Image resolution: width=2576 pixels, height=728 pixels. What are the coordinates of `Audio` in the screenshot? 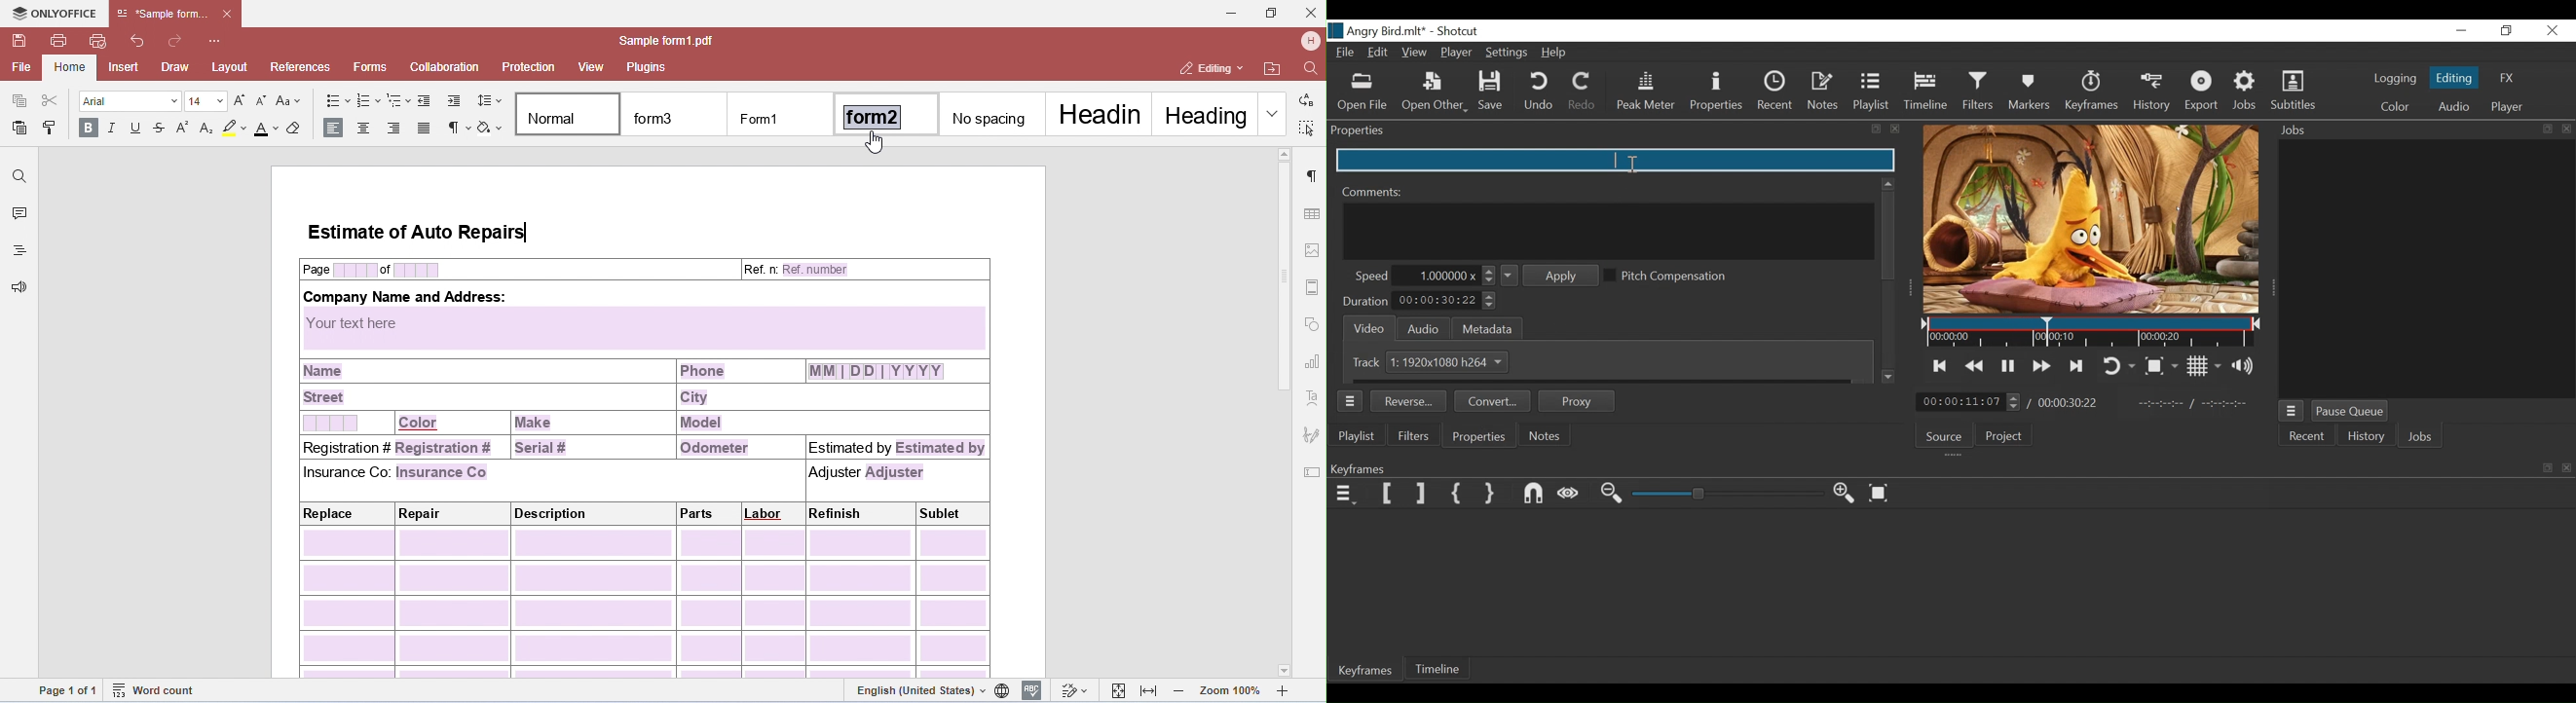 It's located at (1423, 329).